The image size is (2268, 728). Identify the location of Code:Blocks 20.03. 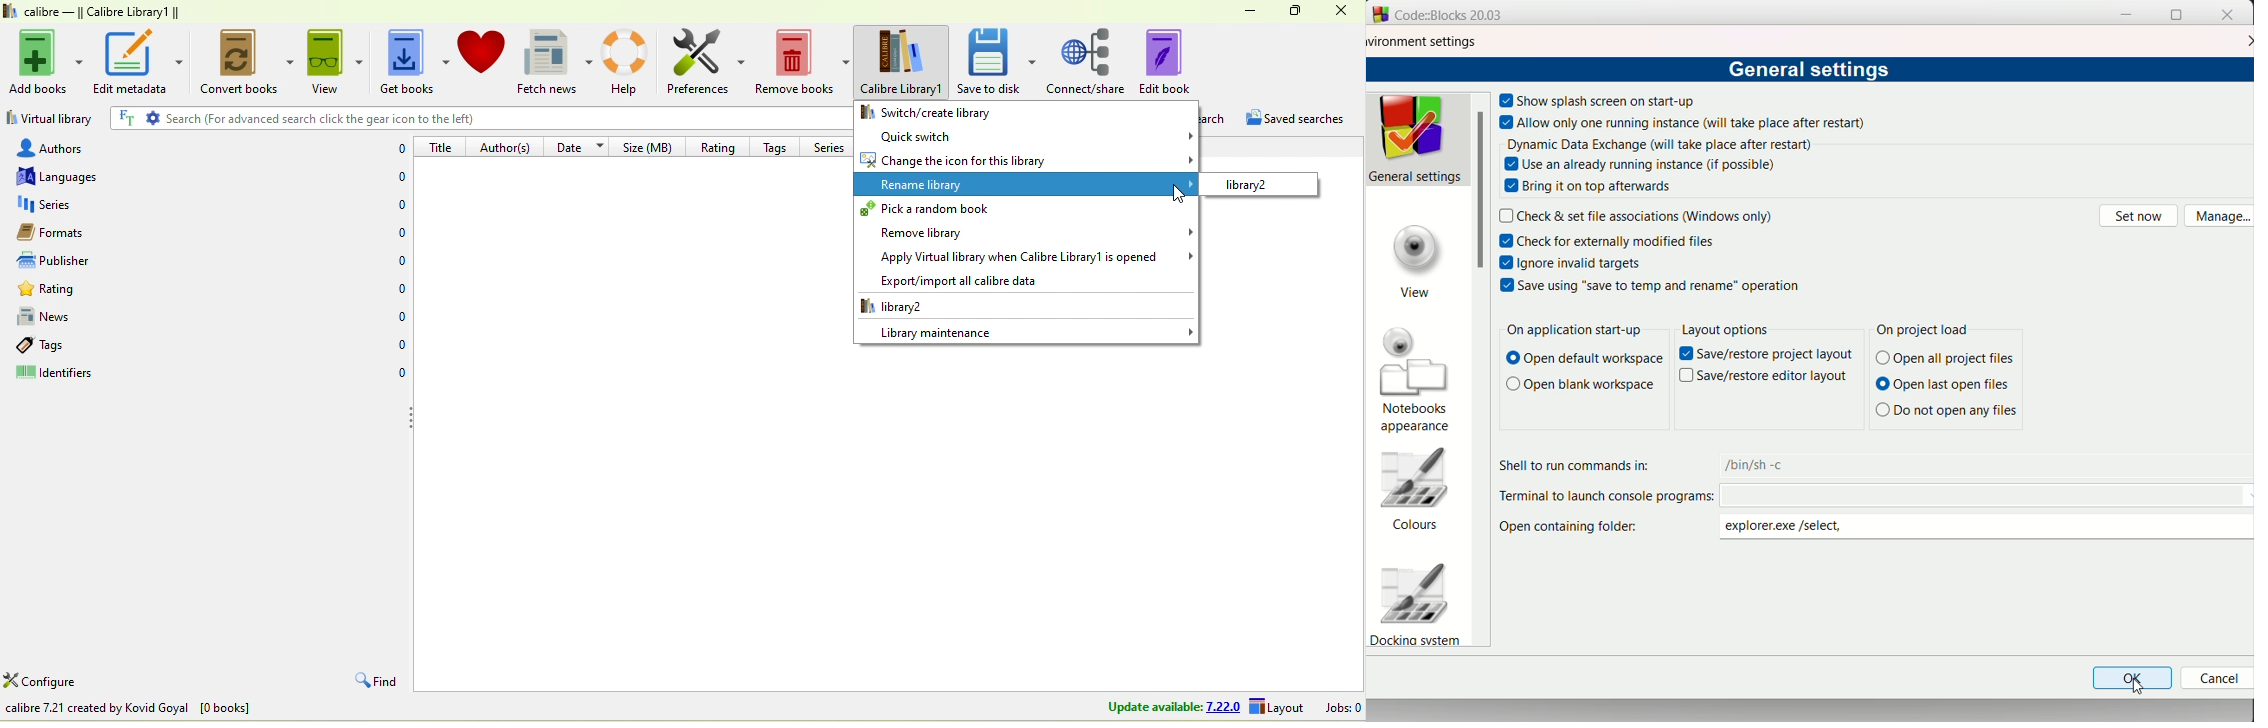
(1459, 15).